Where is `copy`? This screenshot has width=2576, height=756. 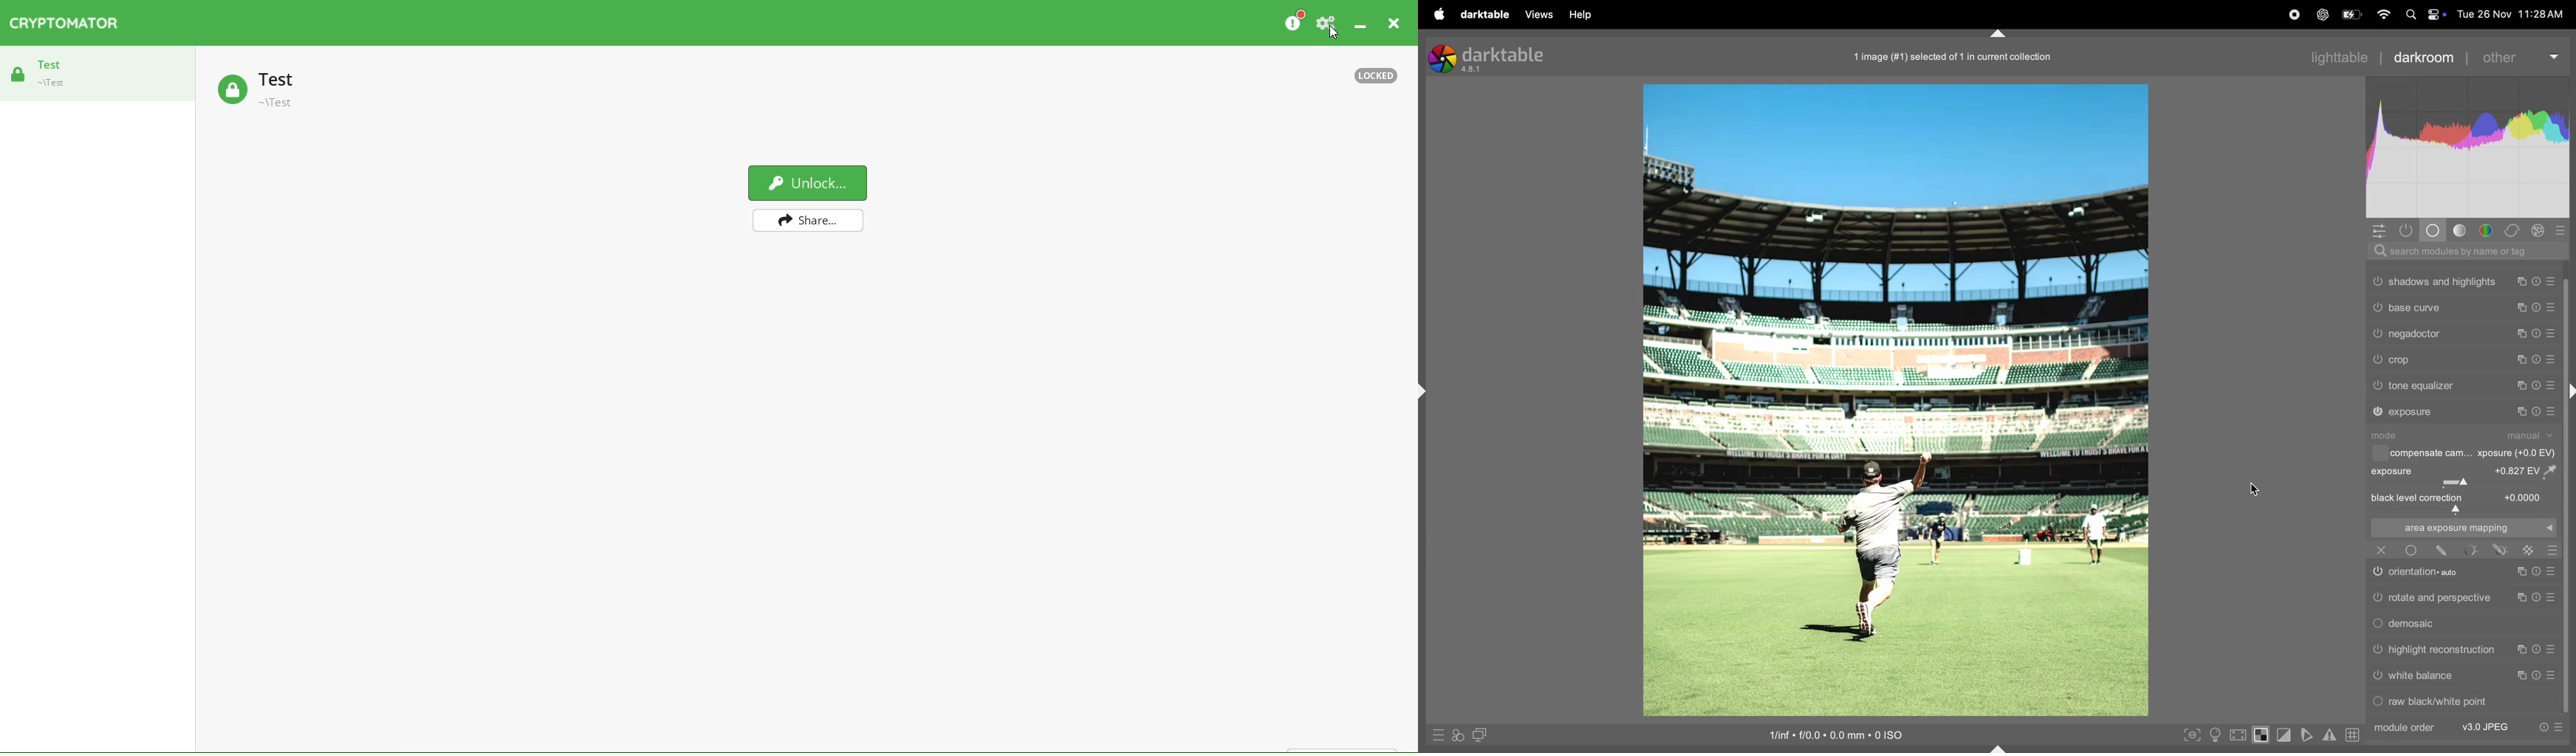 copy is located at coordinates (2522, 282).